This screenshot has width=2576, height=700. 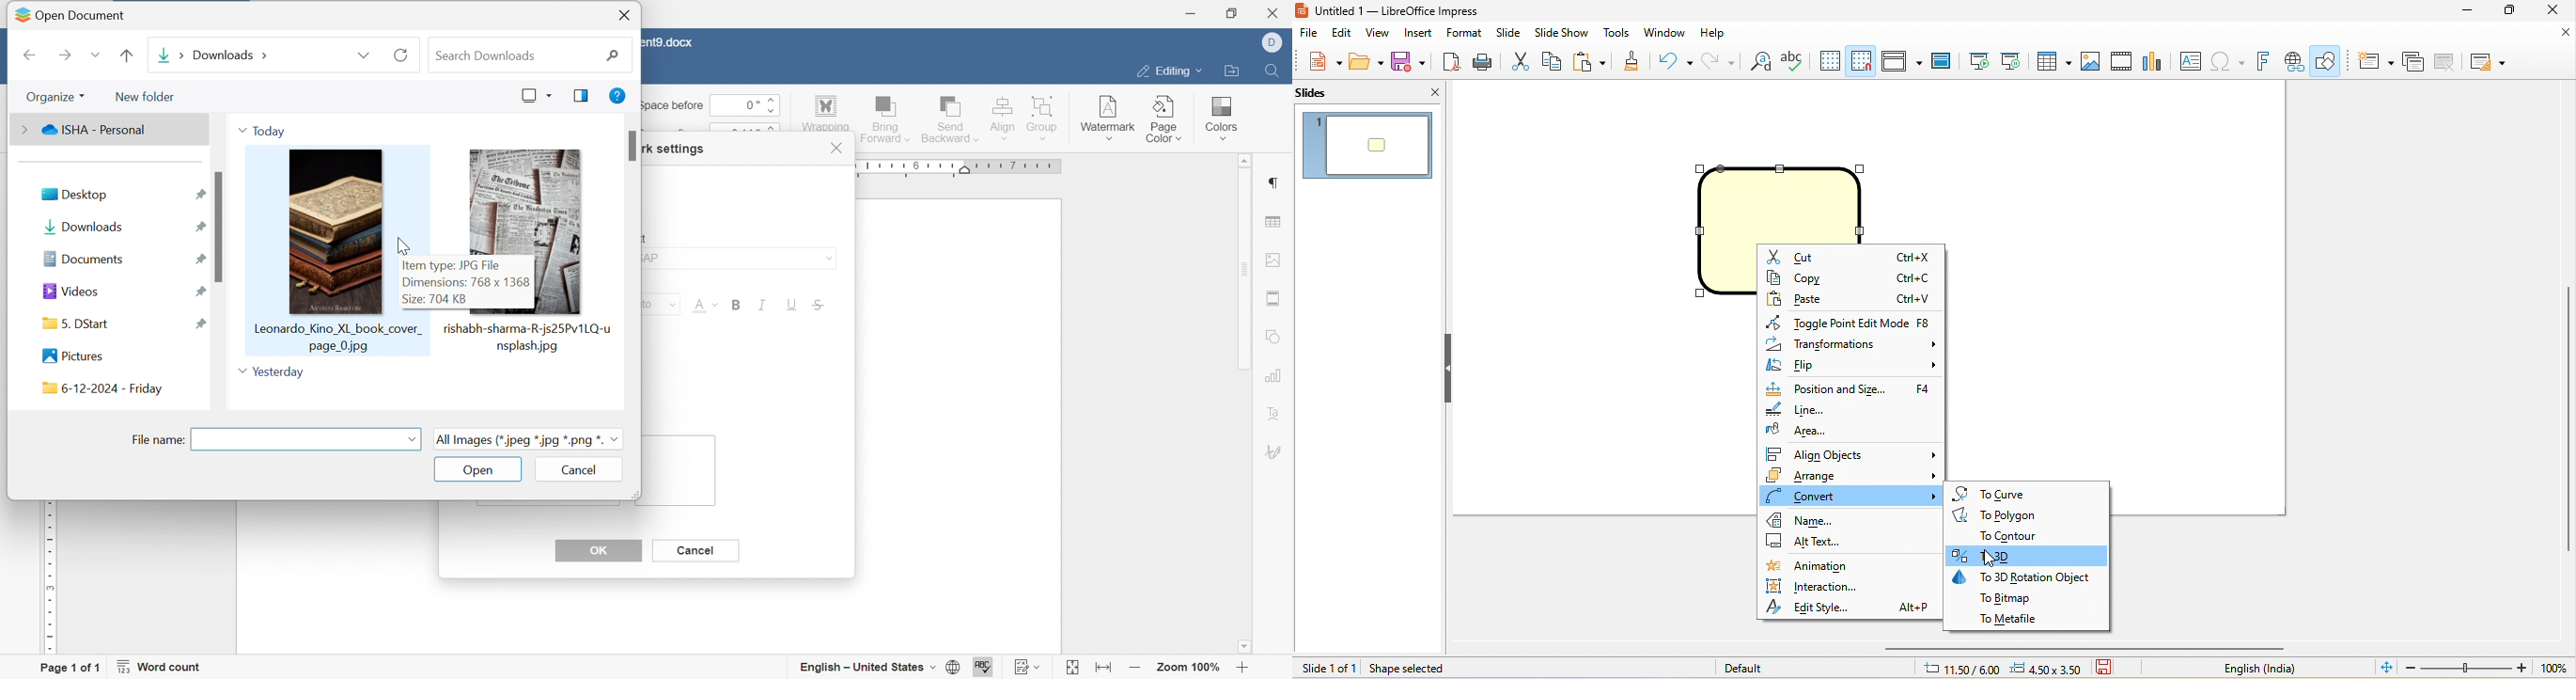 I want to click on untitled 1-libre office impress, so click(x=1421, y=11).